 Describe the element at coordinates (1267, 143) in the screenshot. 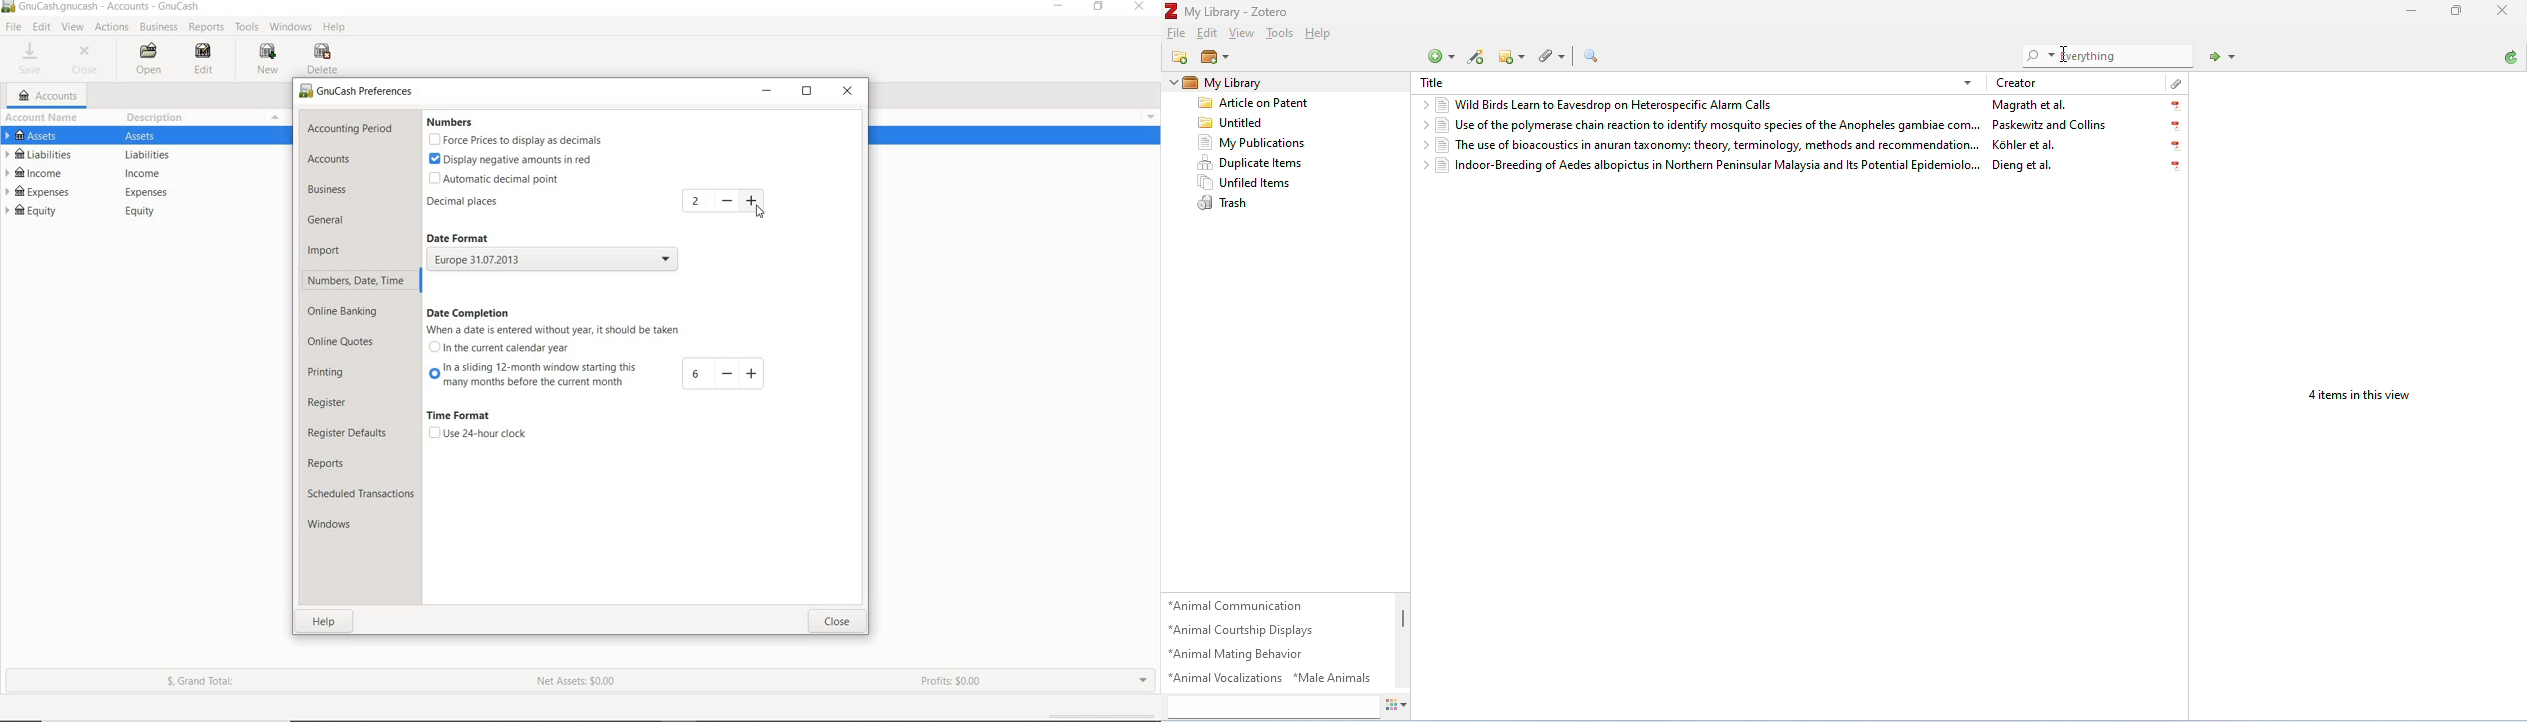

I see `My Publications` at that location.